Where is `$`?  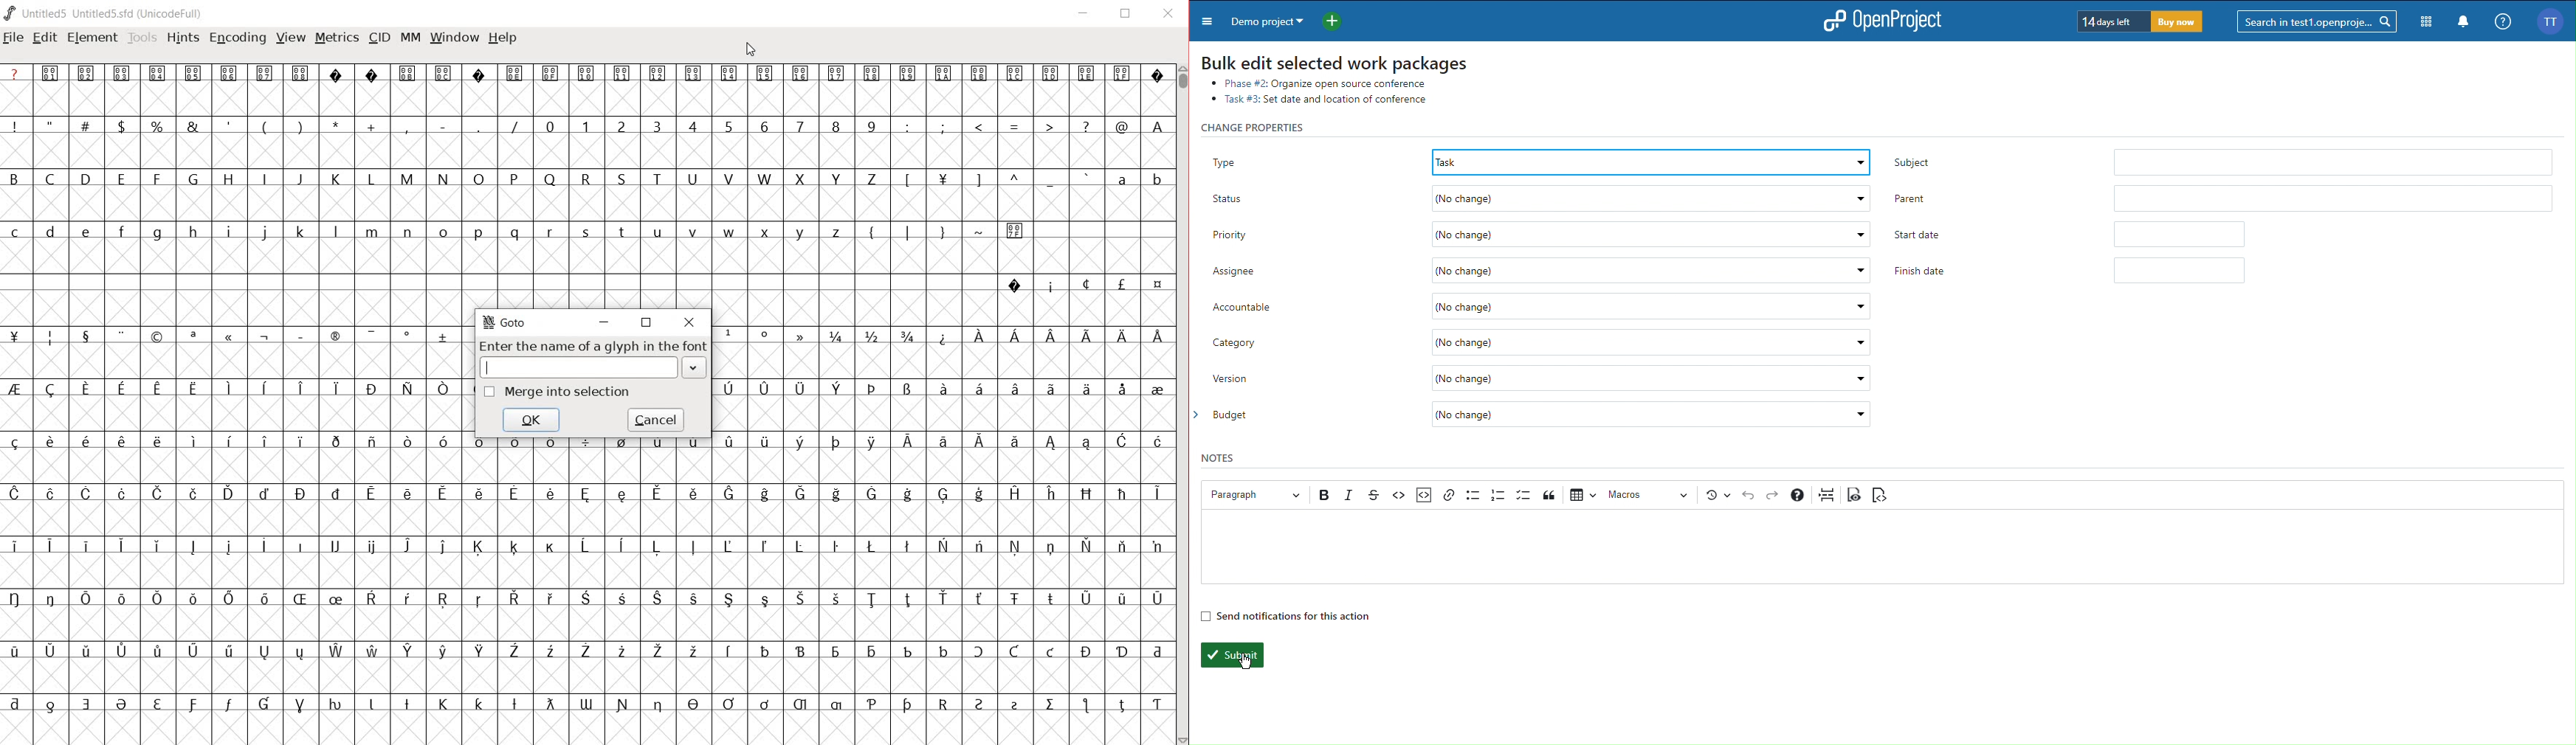 $ is located at coordinates (124, 126).